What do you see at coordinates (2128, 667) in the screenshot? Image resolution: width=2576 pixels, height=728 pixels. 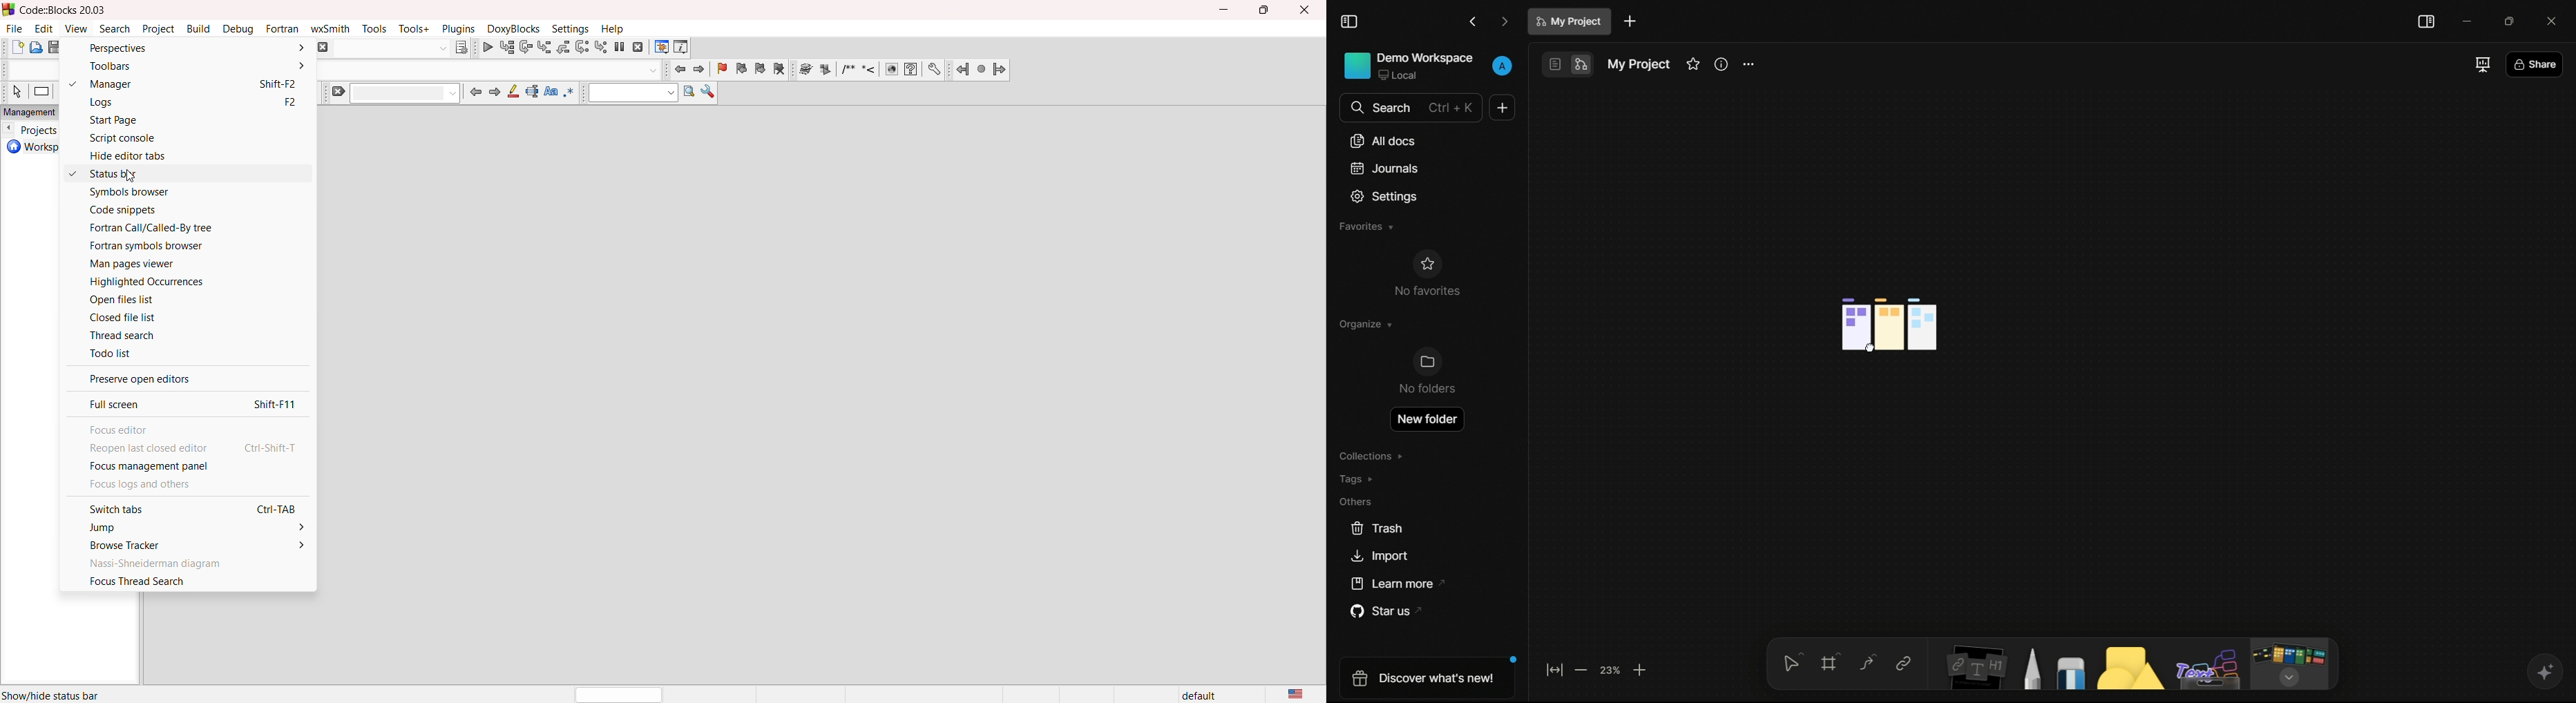 I see `shapes` at bounding box center [2128, 667].